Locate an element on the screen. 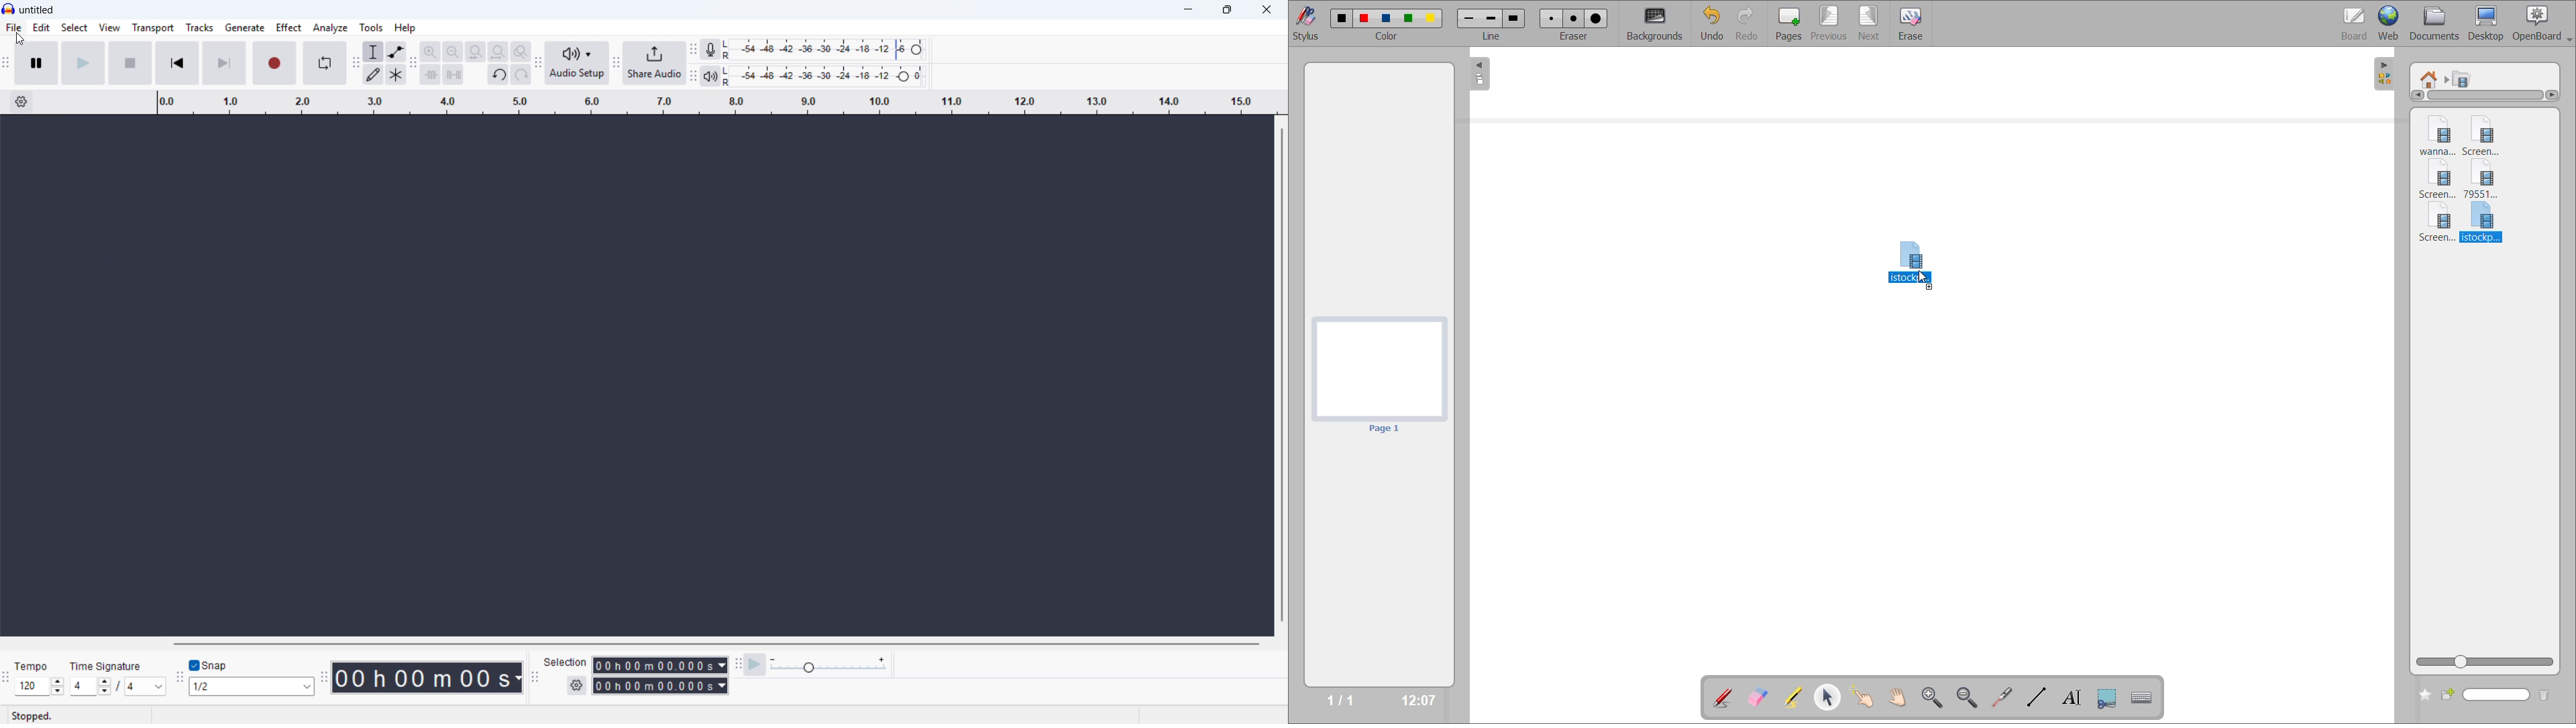 The width and height of the screenshot is (2576, 728). collapse is located at coordinates (1478, 76).